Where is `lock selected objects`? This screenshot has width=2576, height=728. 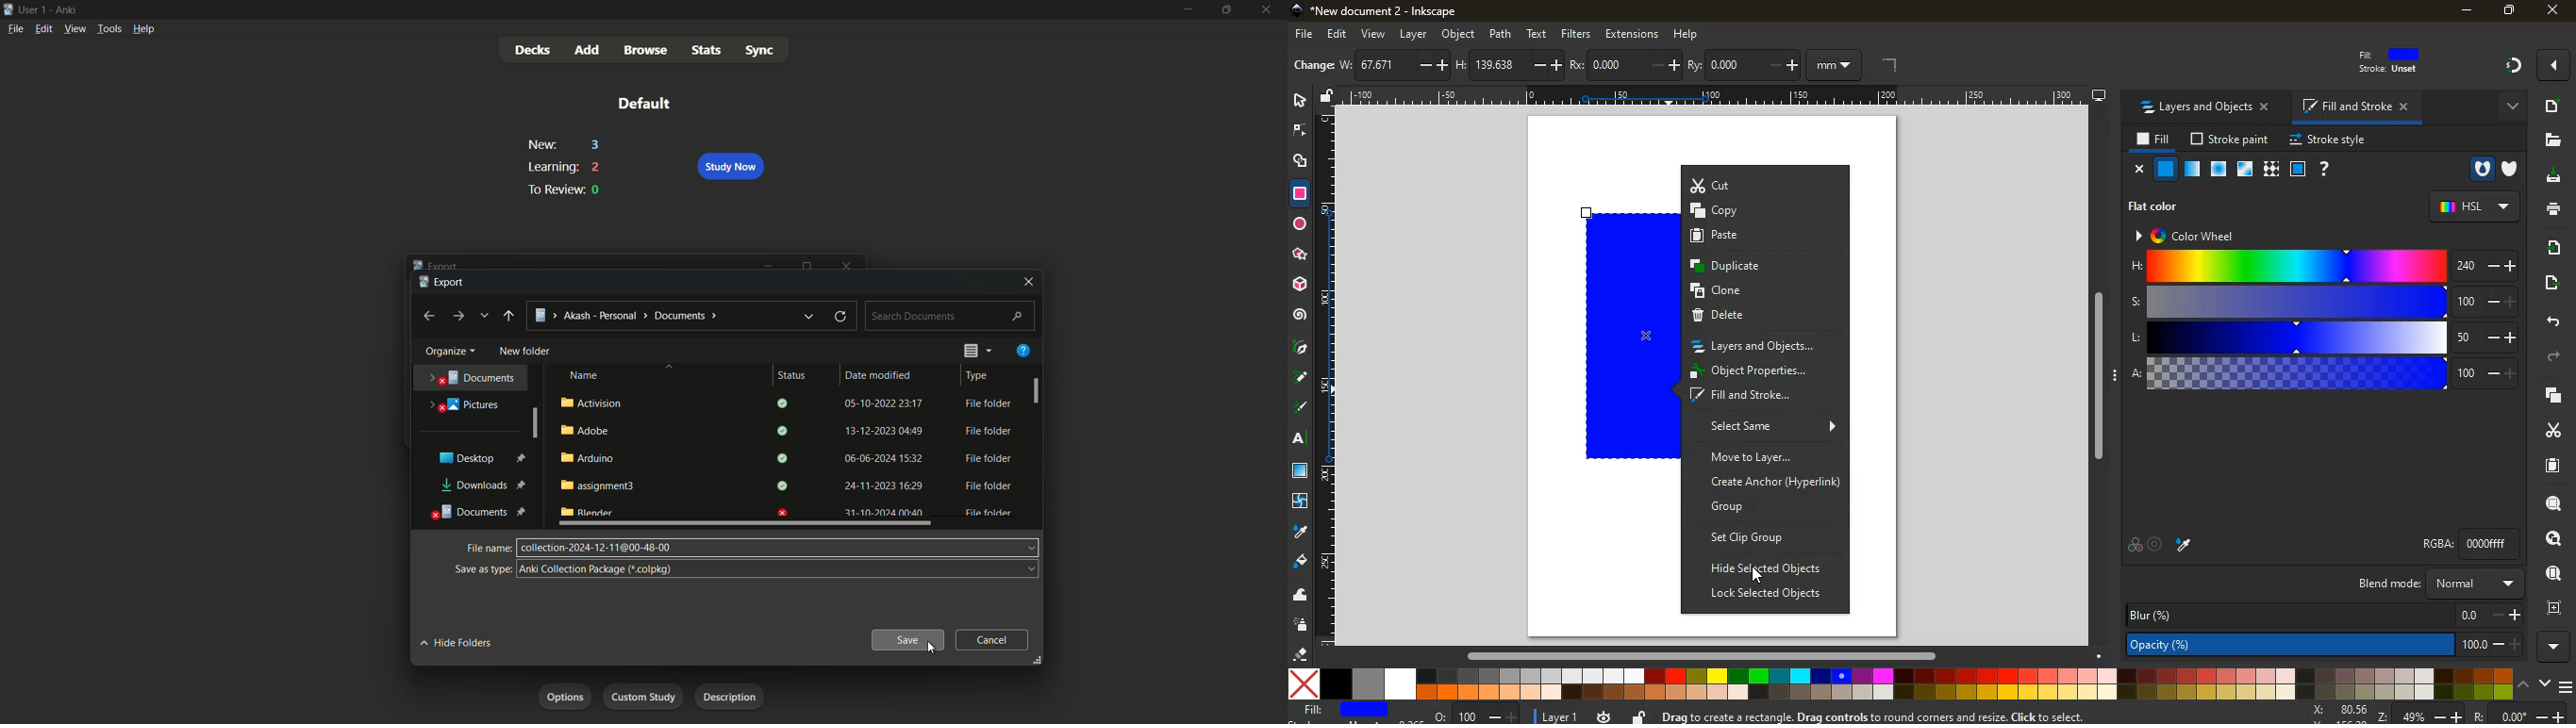
lock selected objects is located at coordinates (1767, 595).